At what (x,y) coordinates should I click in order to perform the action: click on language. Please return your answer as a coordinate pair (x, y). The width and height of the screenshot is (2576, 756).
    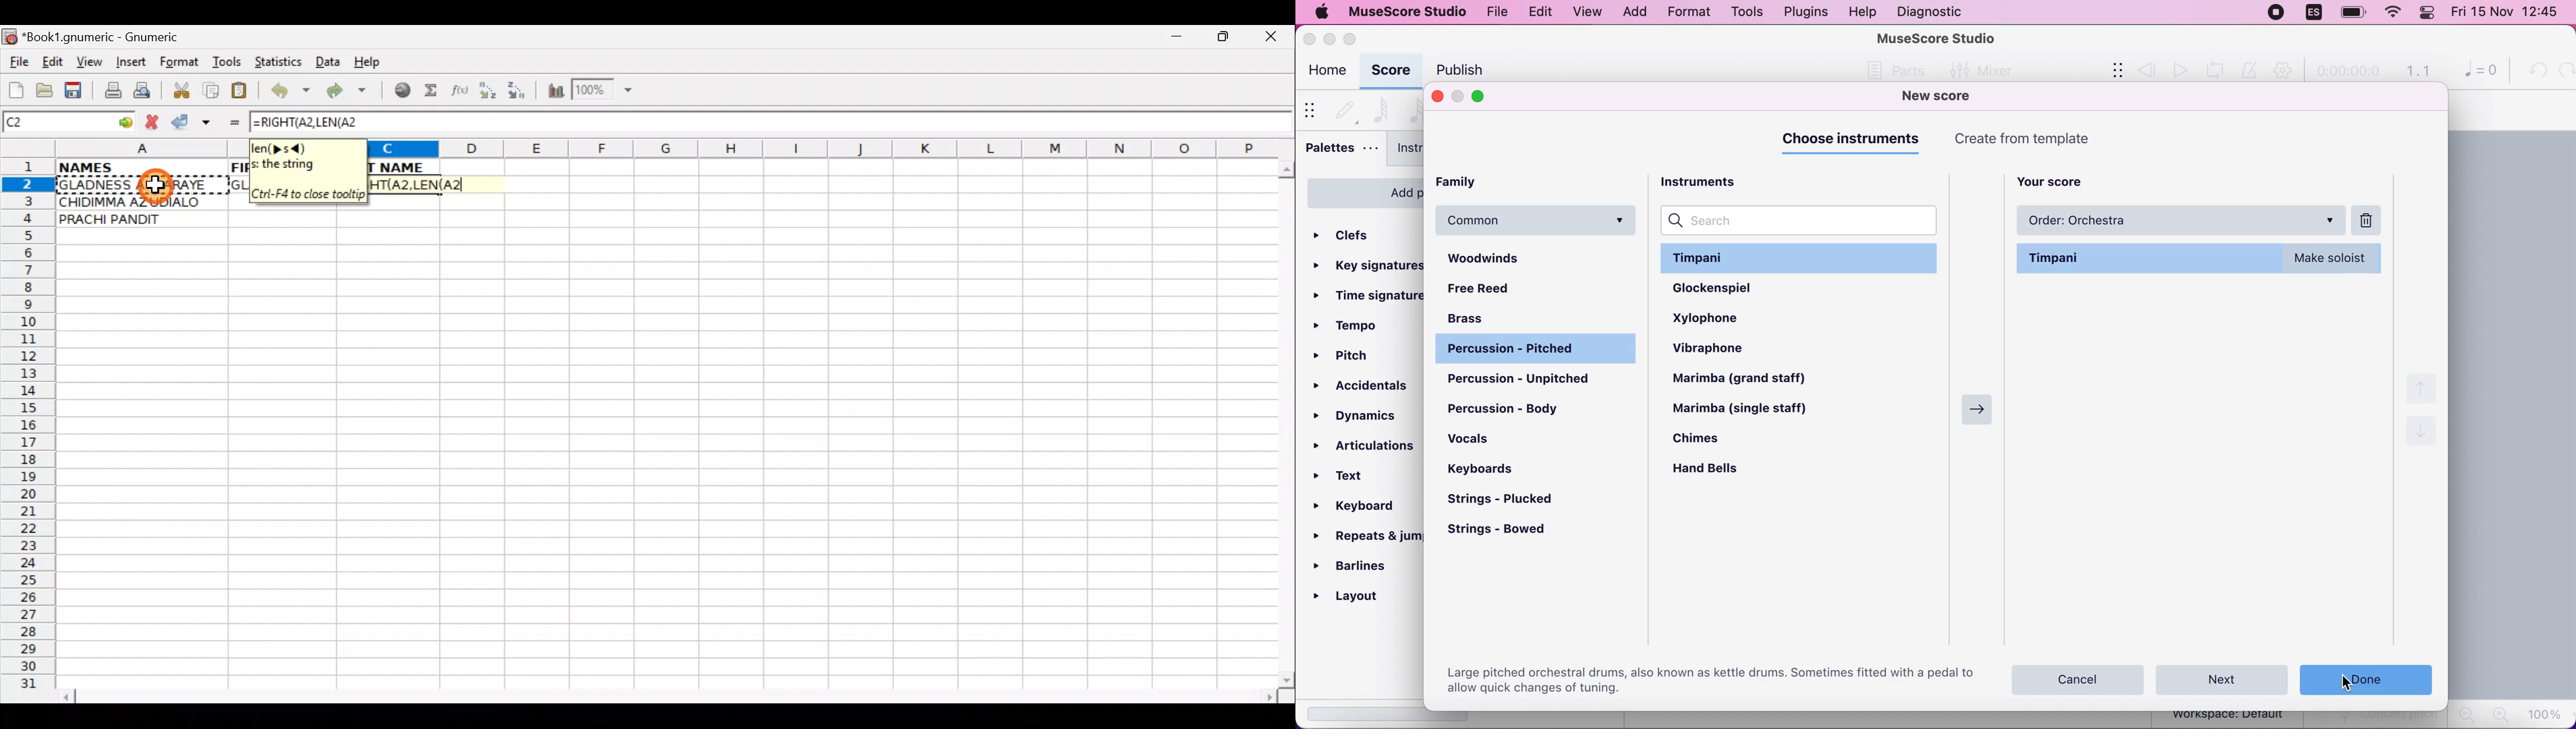
    Looking at the image, I should click on (2314, 13).